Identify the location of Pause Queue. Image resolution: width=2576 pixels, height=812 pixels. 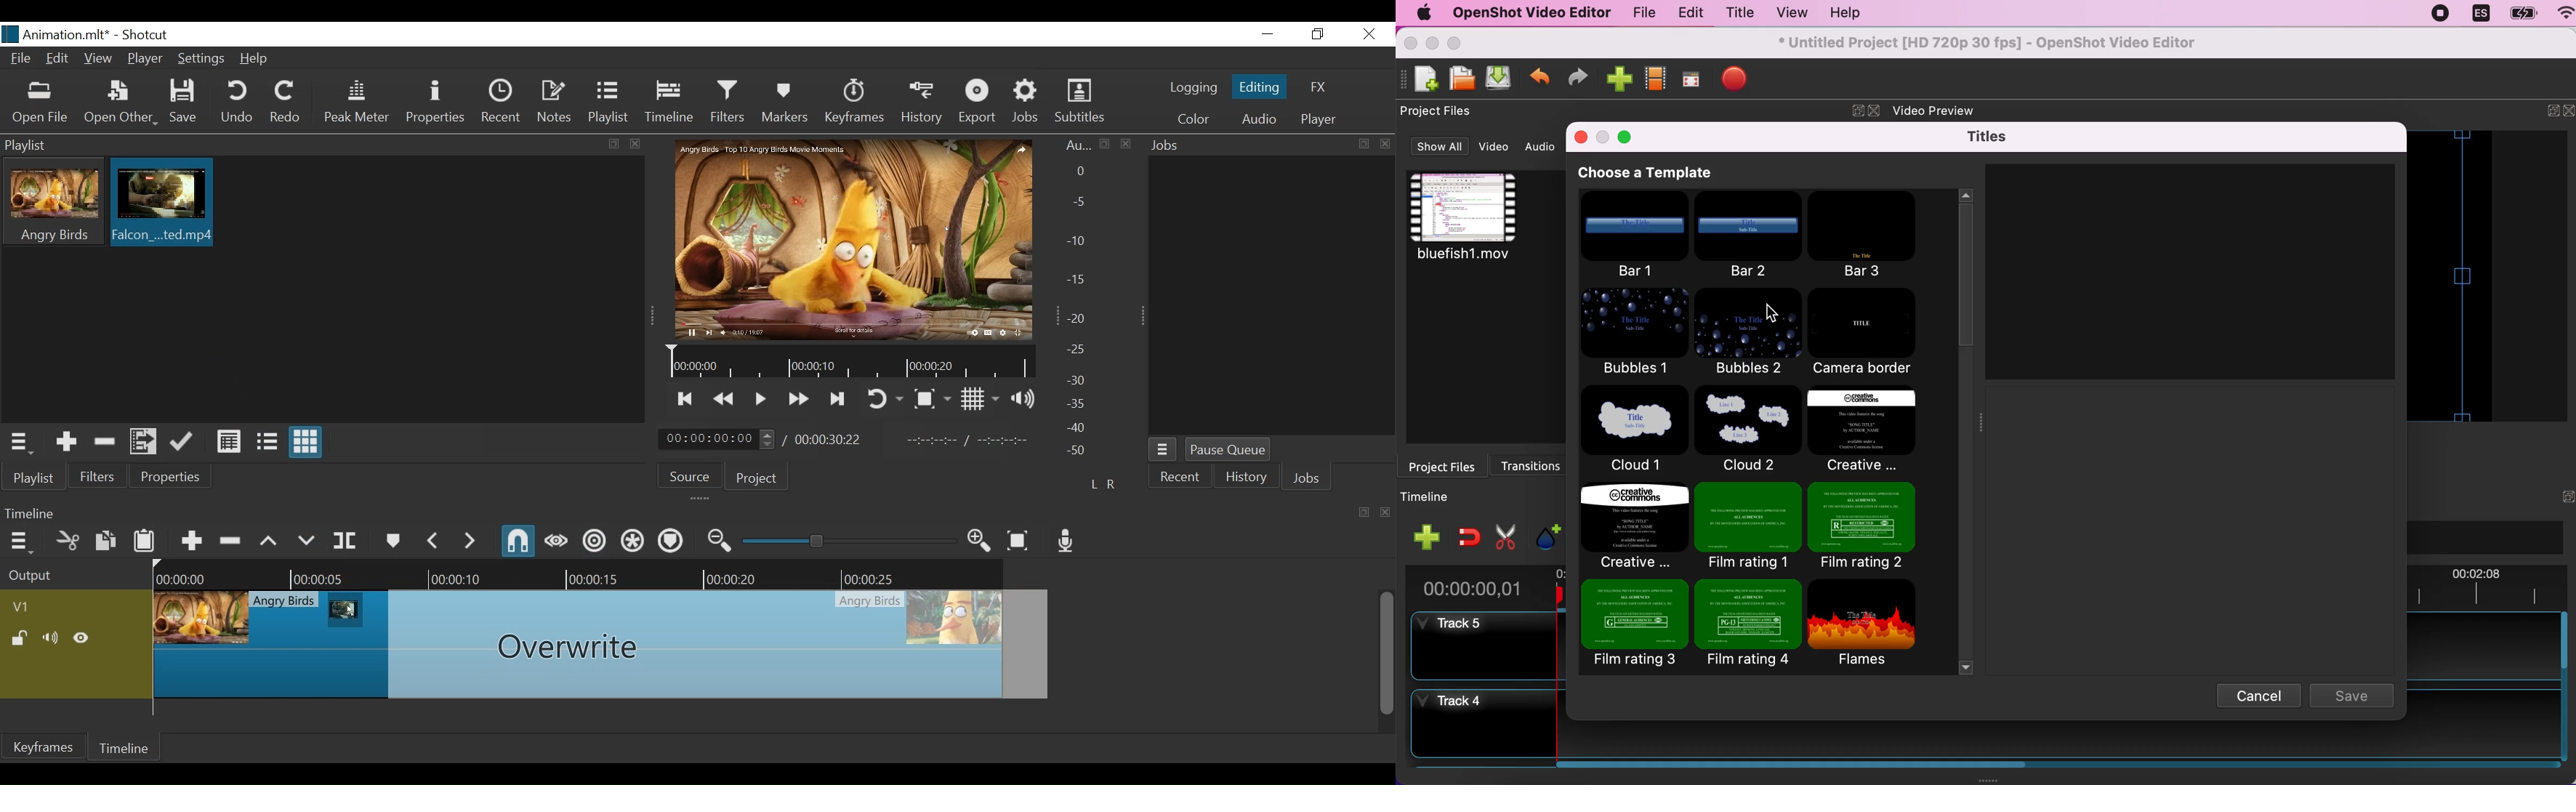
(1228, 451).